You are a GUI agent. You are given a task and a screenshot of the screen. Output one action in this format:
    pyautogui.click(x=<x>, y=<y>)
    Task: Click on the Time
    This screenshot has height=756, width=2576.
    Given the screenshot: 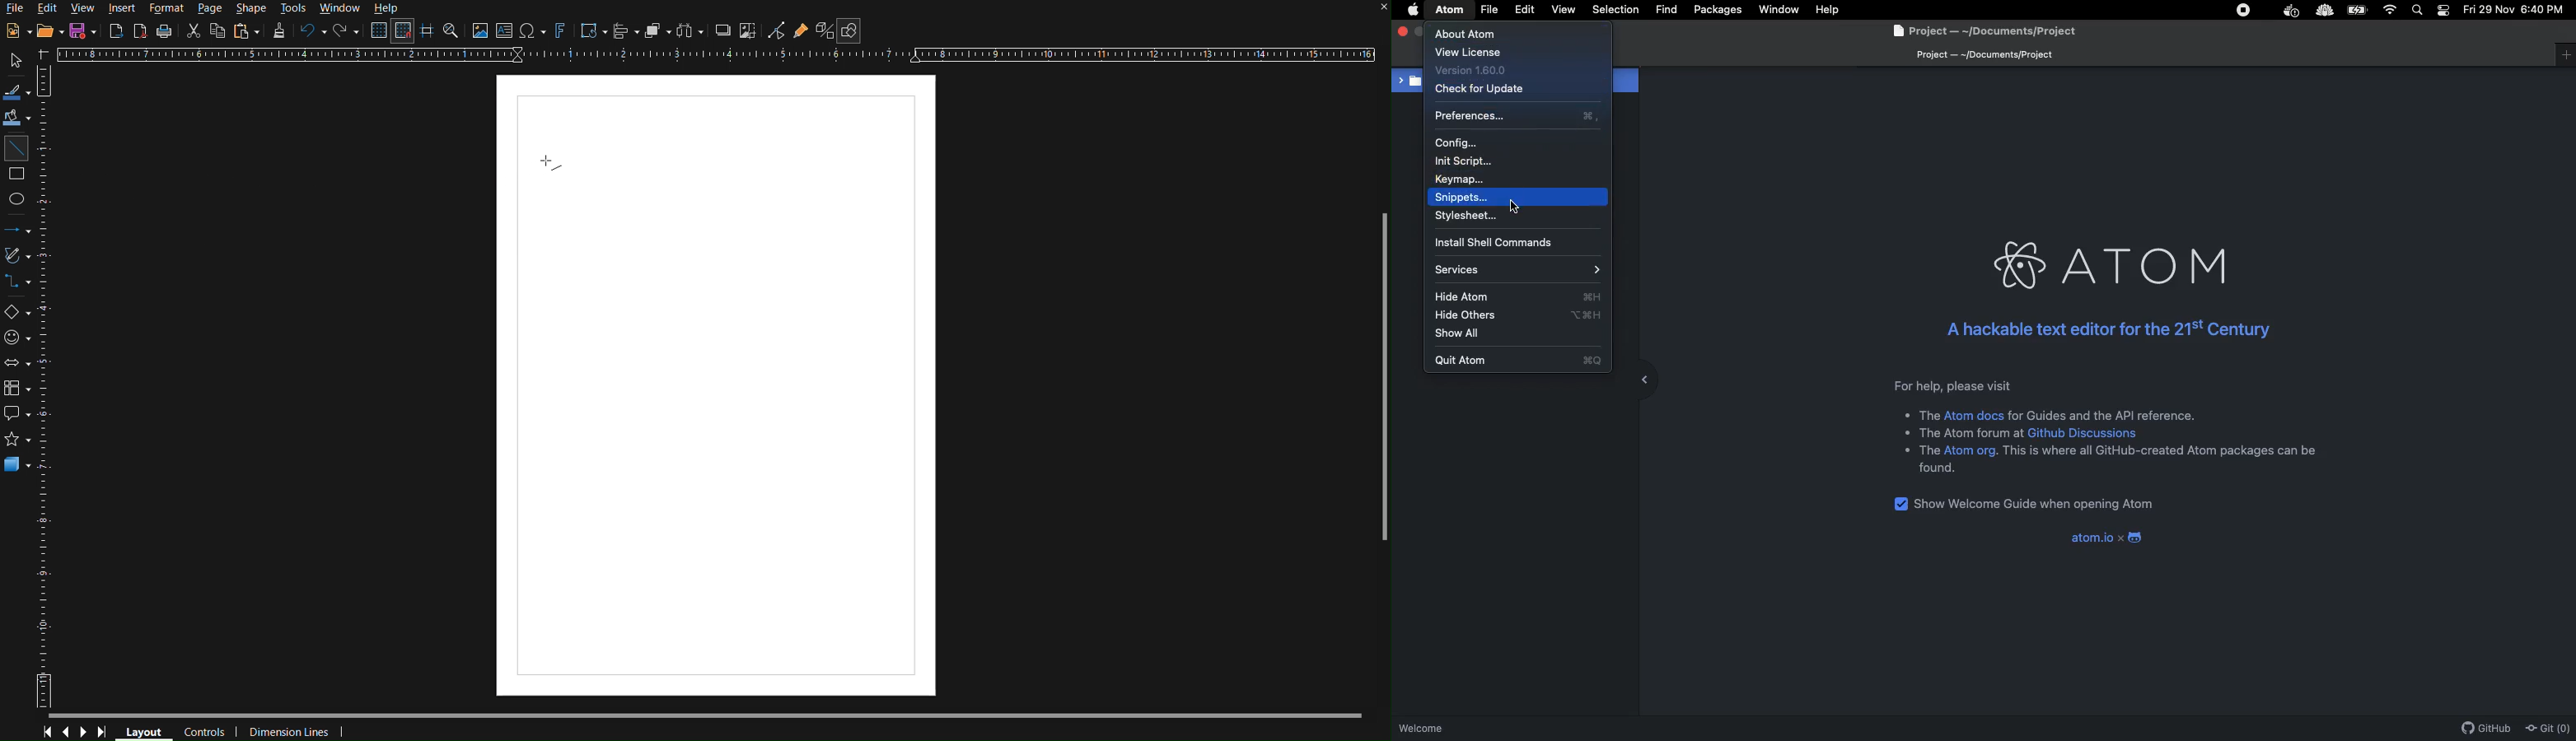 What is the action you would take?
    pyautogui.click(x=2546, y=10)
    